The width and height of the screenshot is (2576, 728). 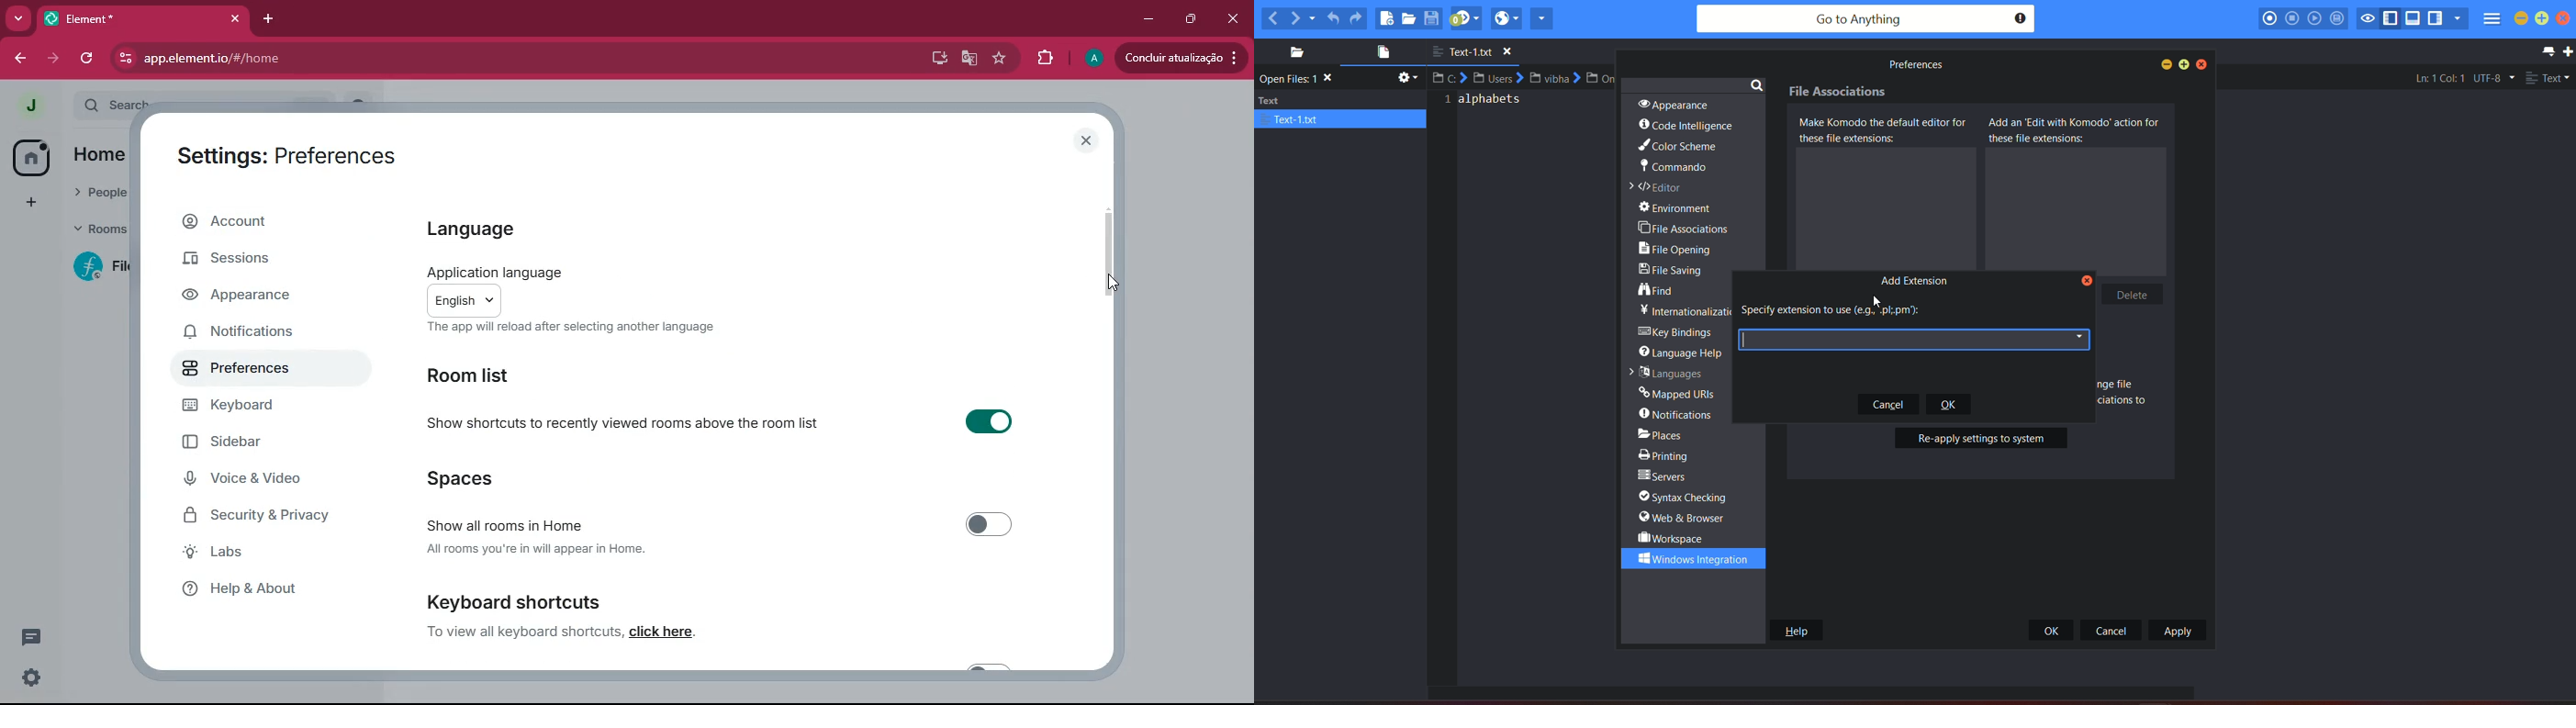 I want to click on sessions, so click(x=259, y=263).